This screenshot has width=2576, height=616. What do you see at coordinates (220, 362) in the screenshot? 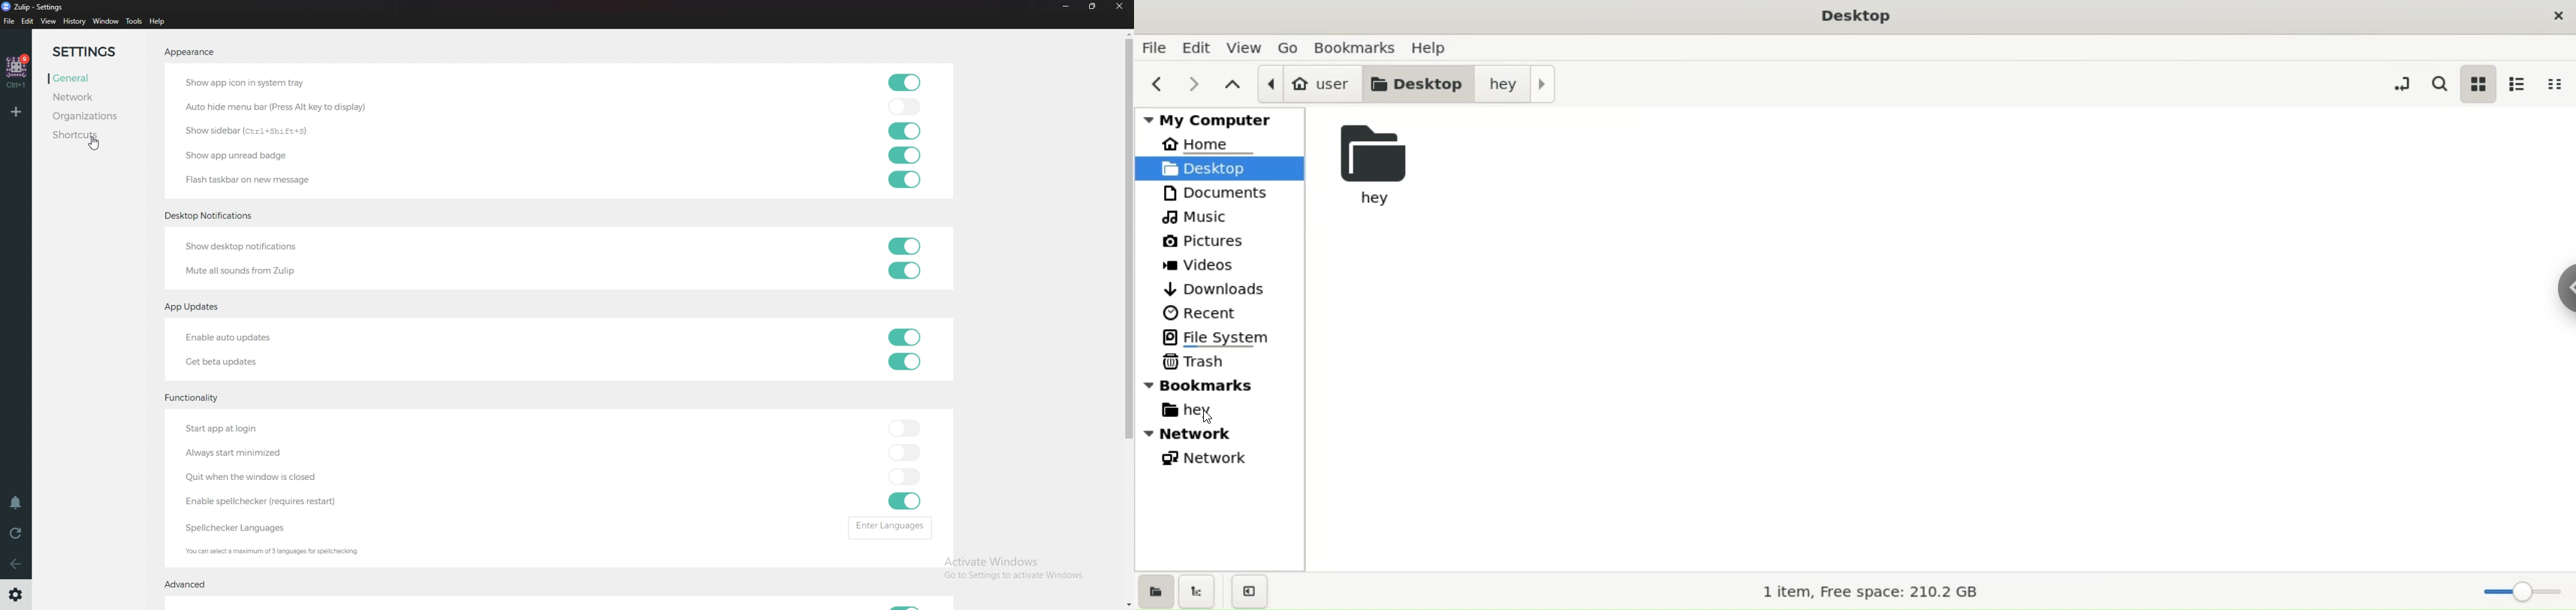
I see `Get beta updates` at bounding box center [220, 362].